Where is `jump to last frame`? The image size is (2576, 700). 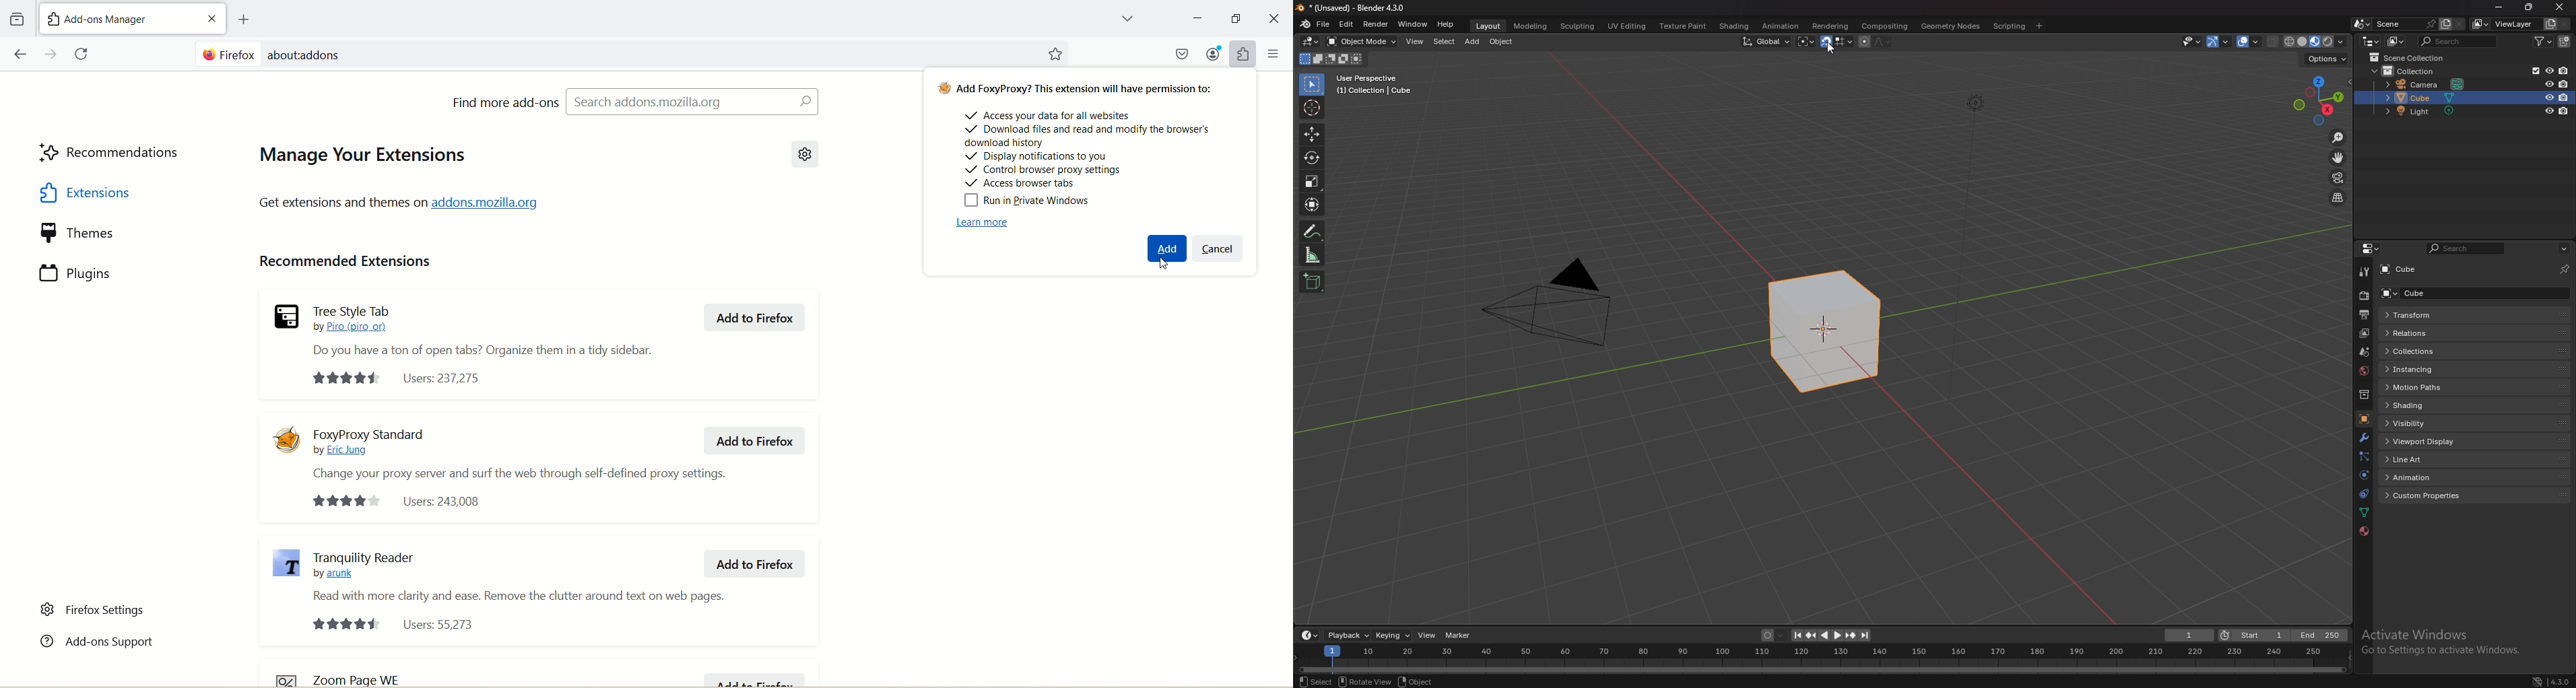 jump to last frame is located at coordinates (1864, 635).